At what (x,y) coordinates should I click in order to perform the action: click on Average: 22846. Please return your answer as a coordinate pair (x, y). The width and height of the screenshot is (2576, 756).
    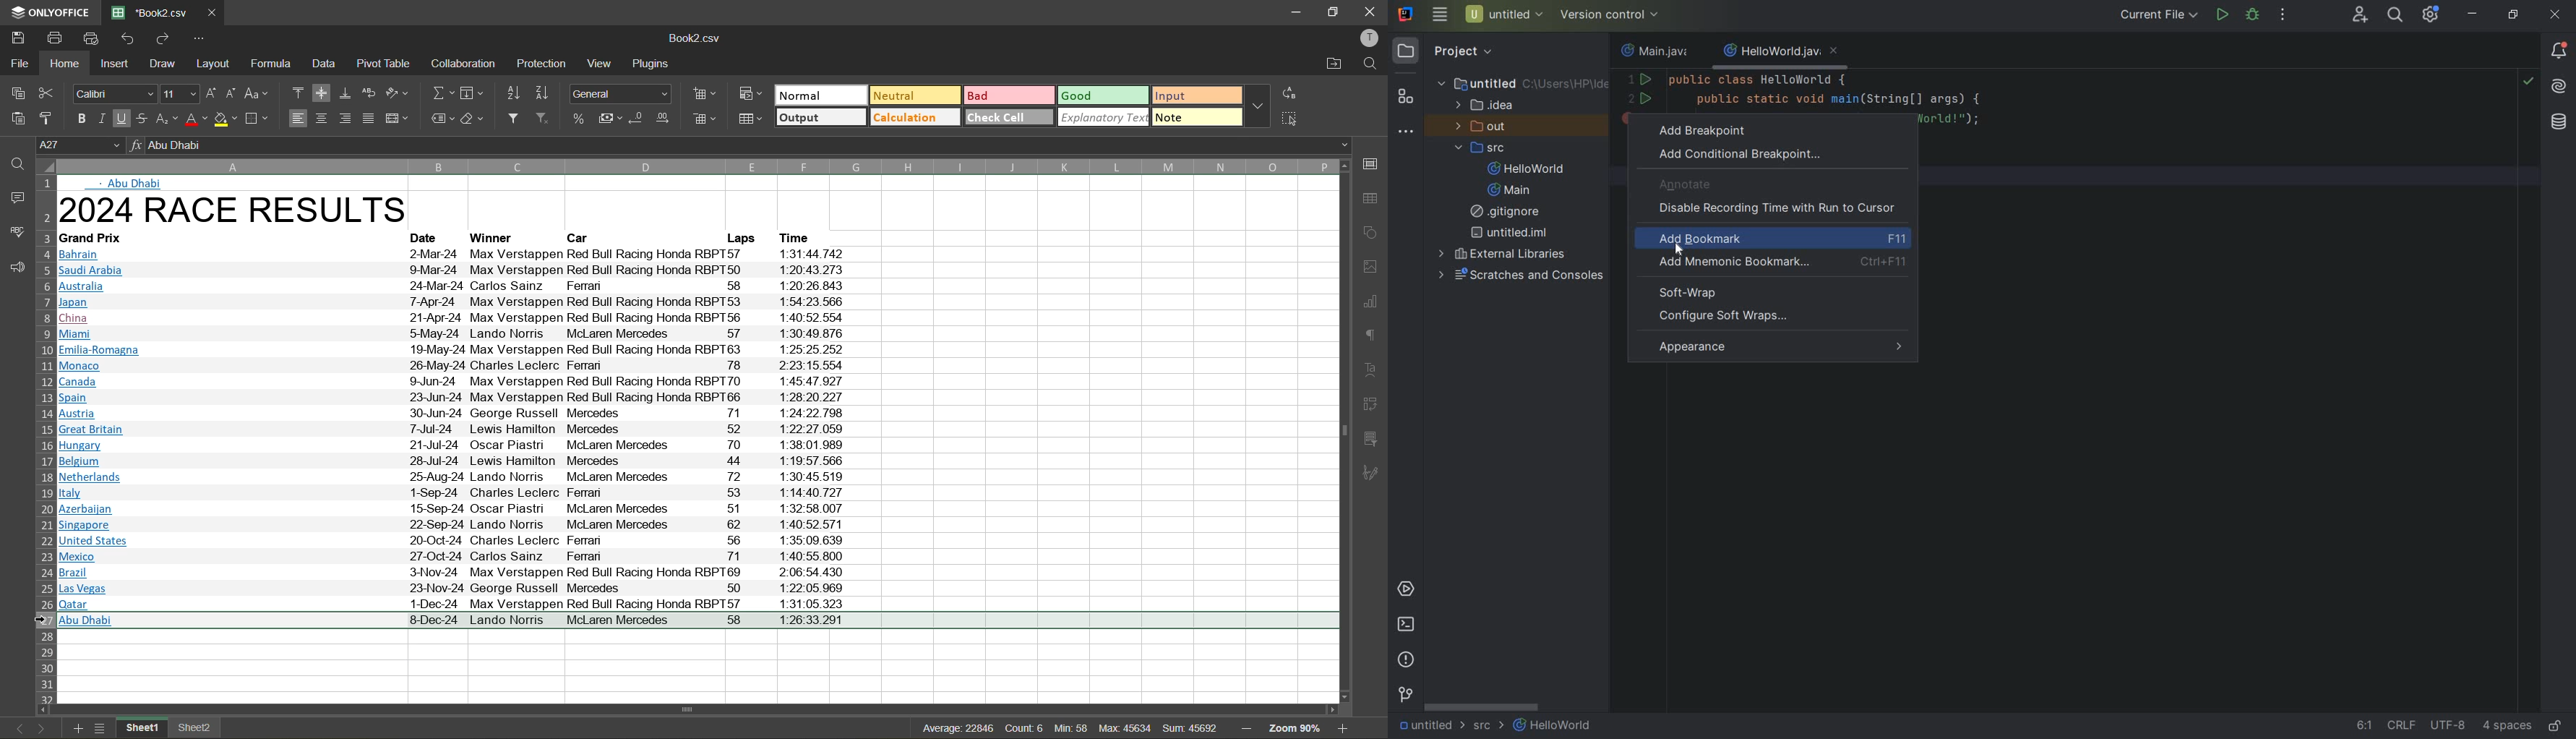
    Looking at the image, I should click on (919, 726).